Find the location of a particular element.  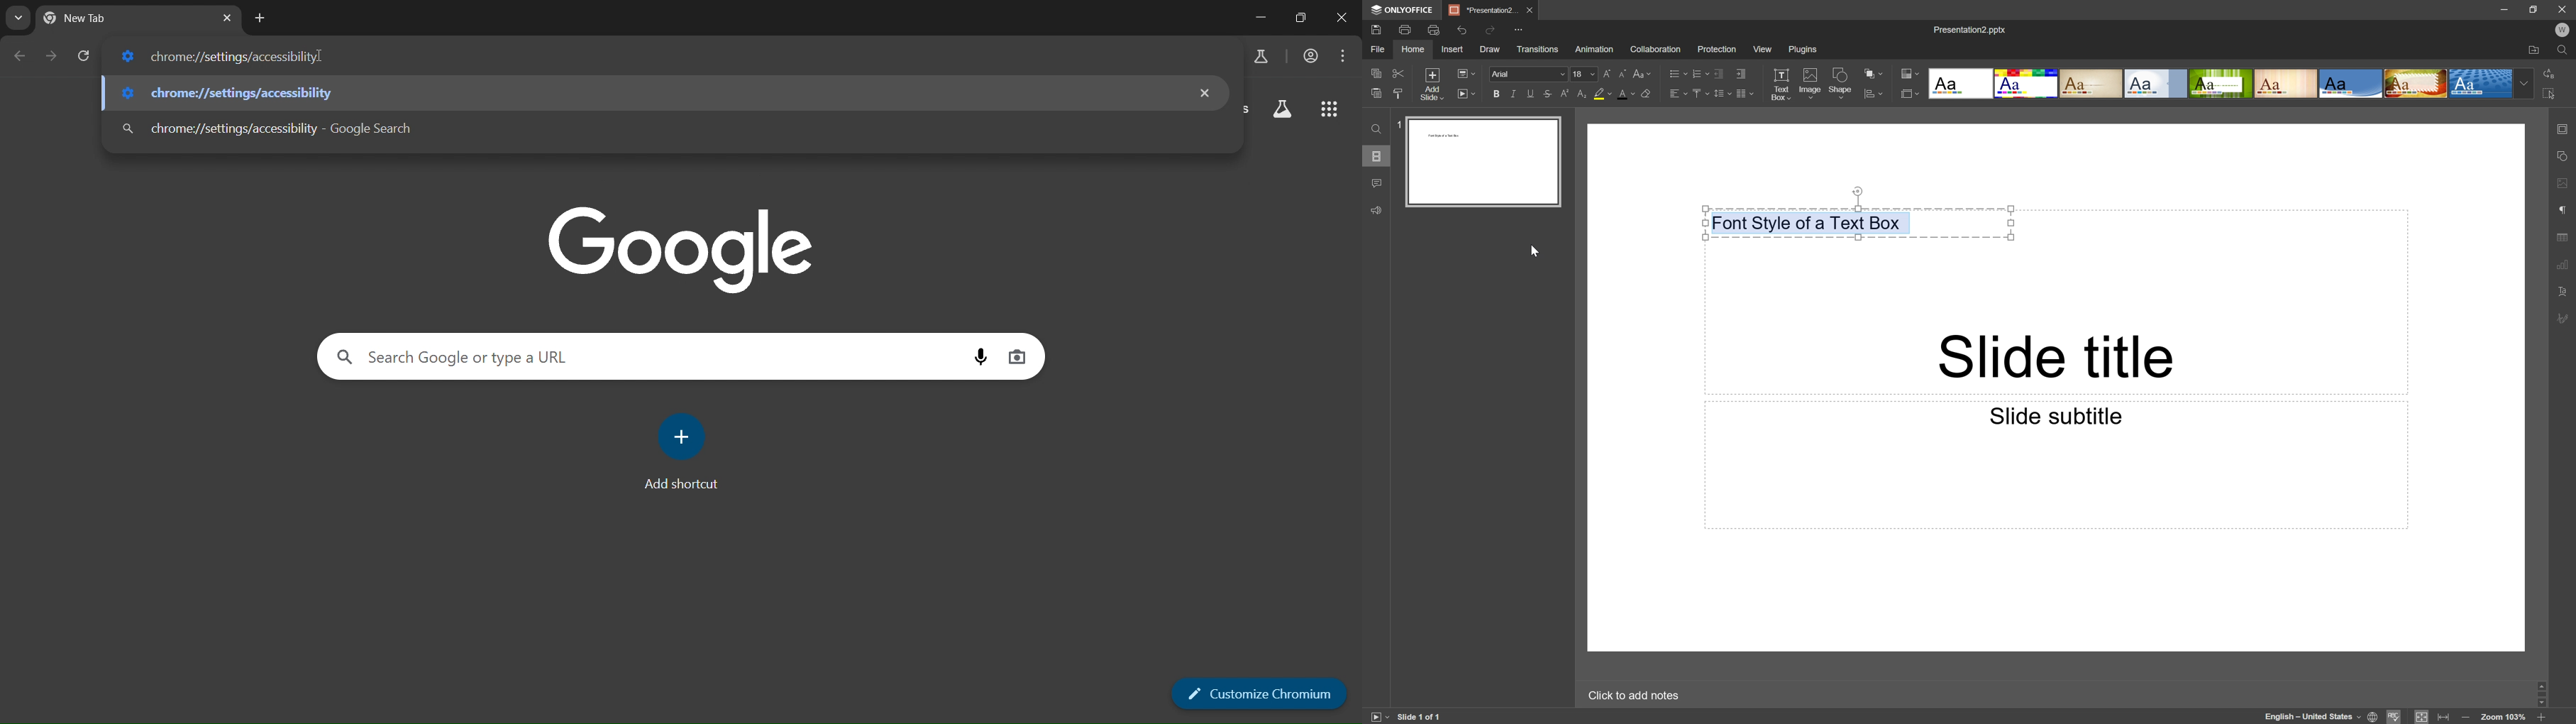

Set document language is located at coordinates (2374, 717).